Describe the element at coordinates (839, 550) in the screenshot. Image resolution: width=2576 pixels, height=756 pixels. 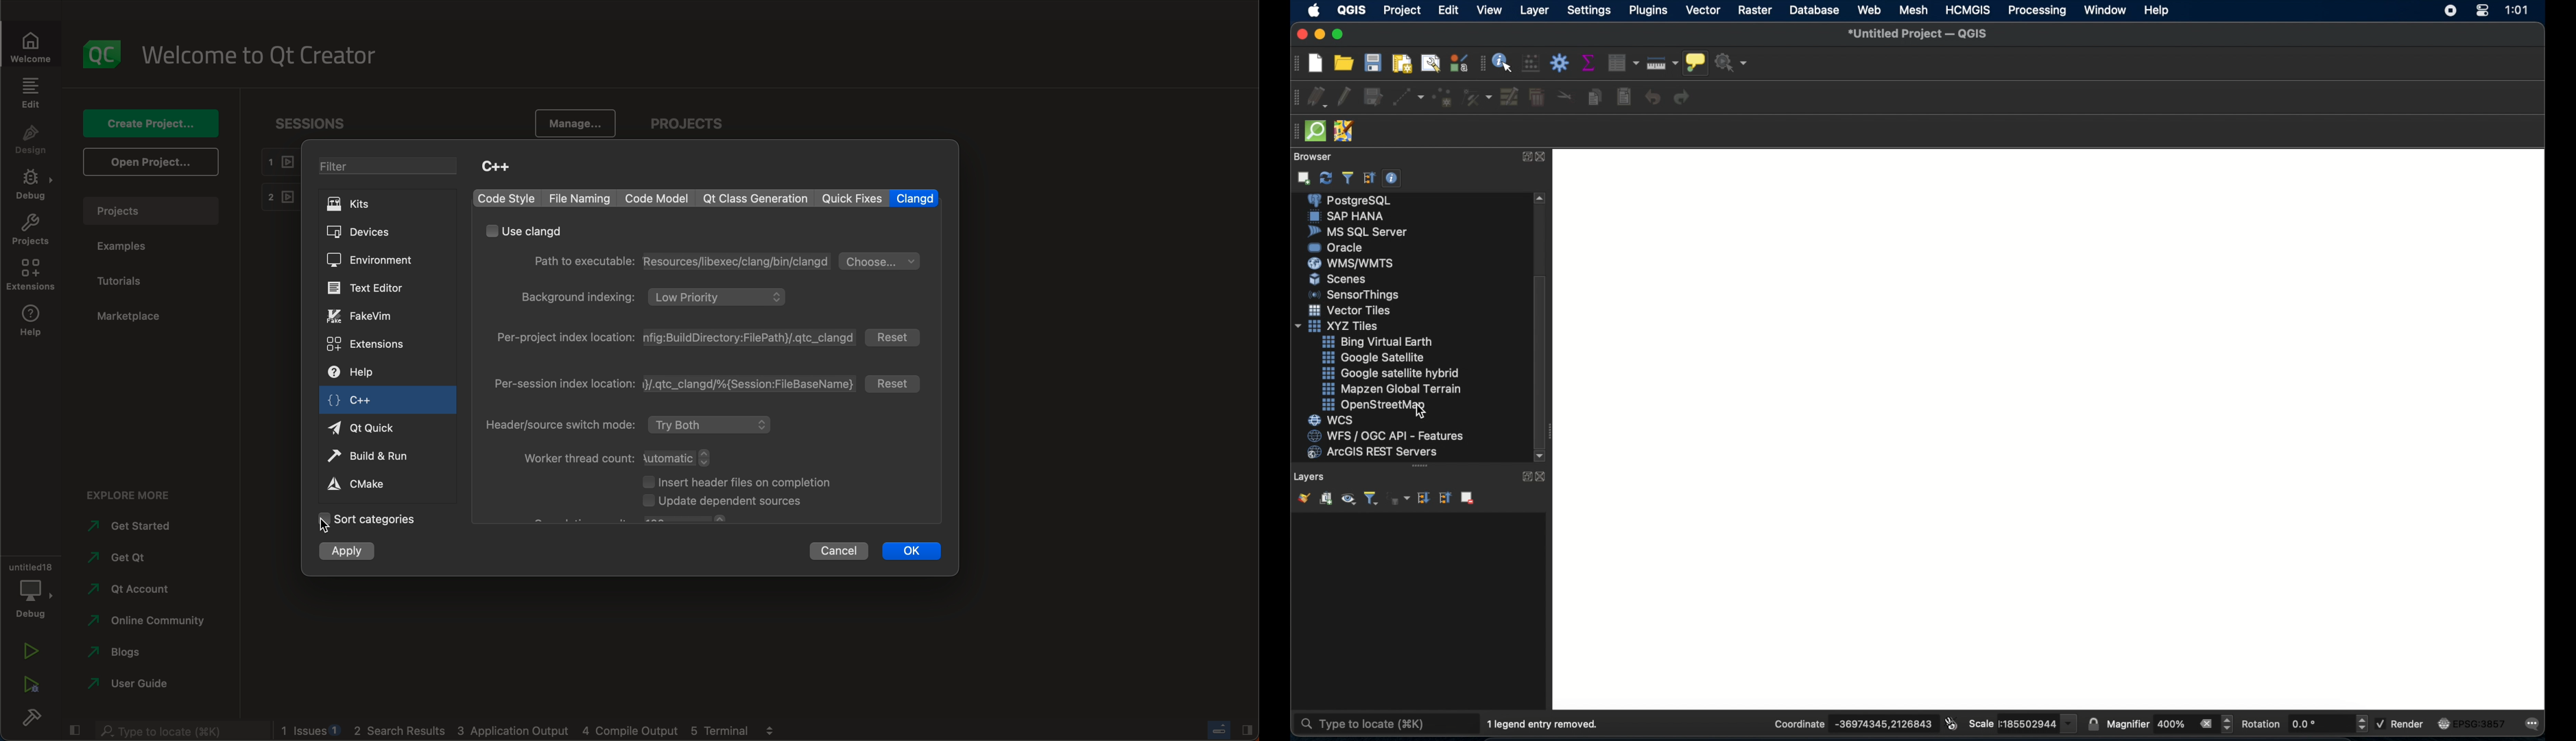
I see `cancel` at that location.